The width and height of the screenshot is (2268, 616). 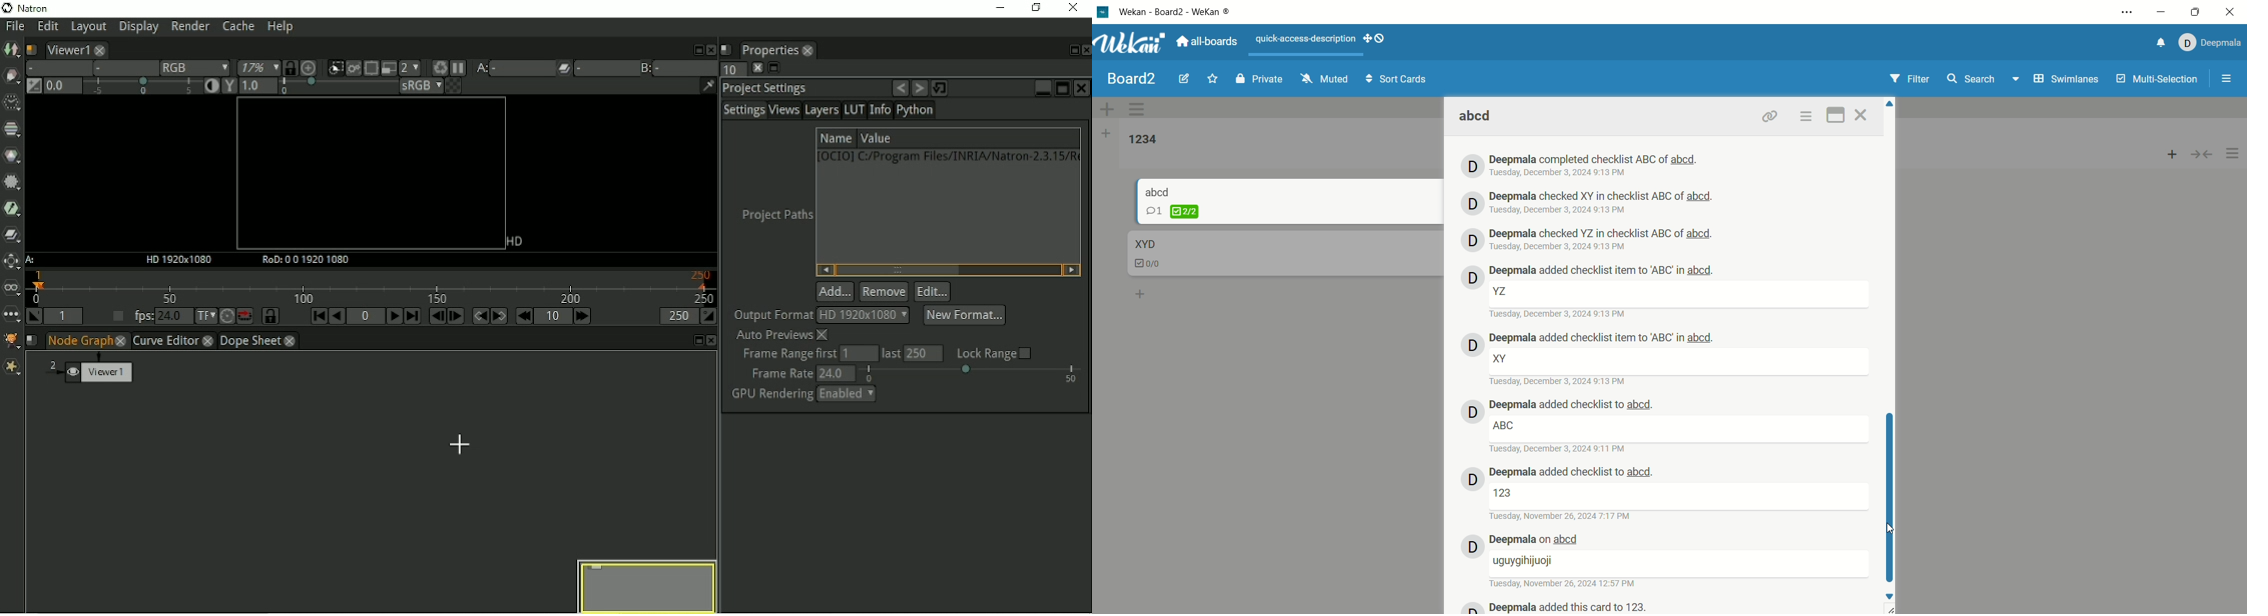 I want to click on private, so click(x=1259, y=78).